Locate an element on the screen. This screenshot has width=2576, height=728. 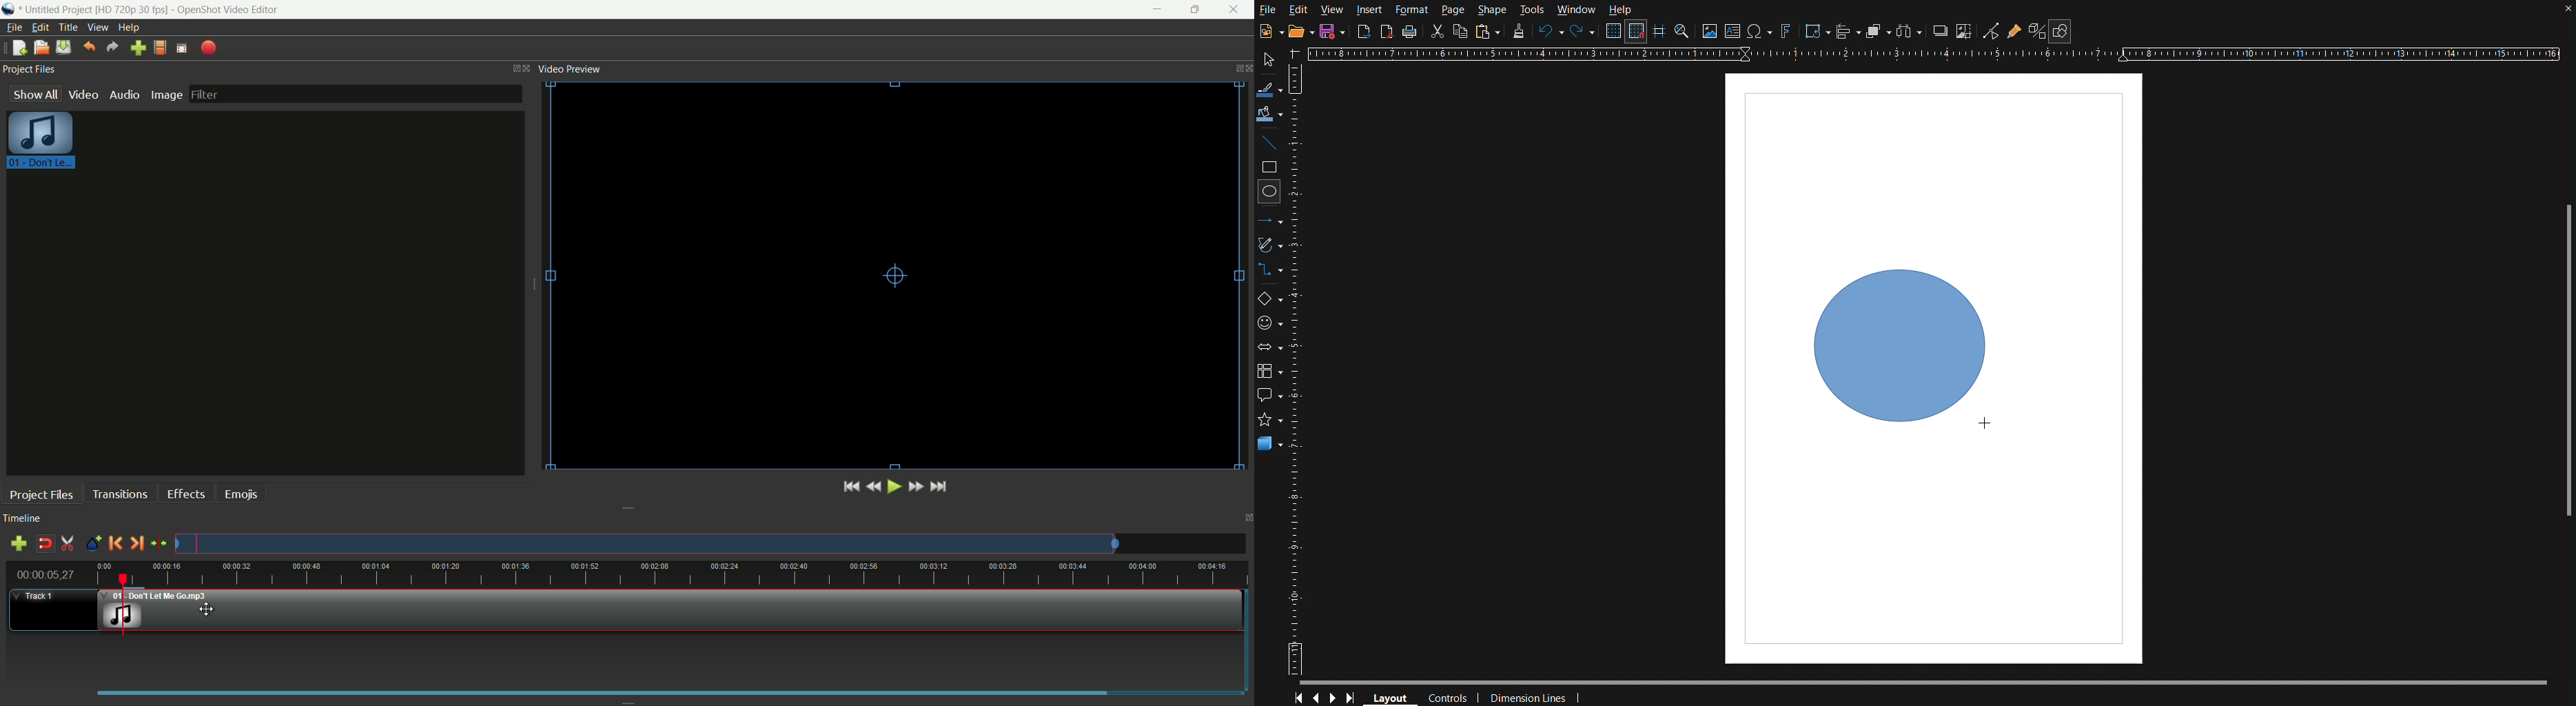
redo is located at coordinates (112, 47).